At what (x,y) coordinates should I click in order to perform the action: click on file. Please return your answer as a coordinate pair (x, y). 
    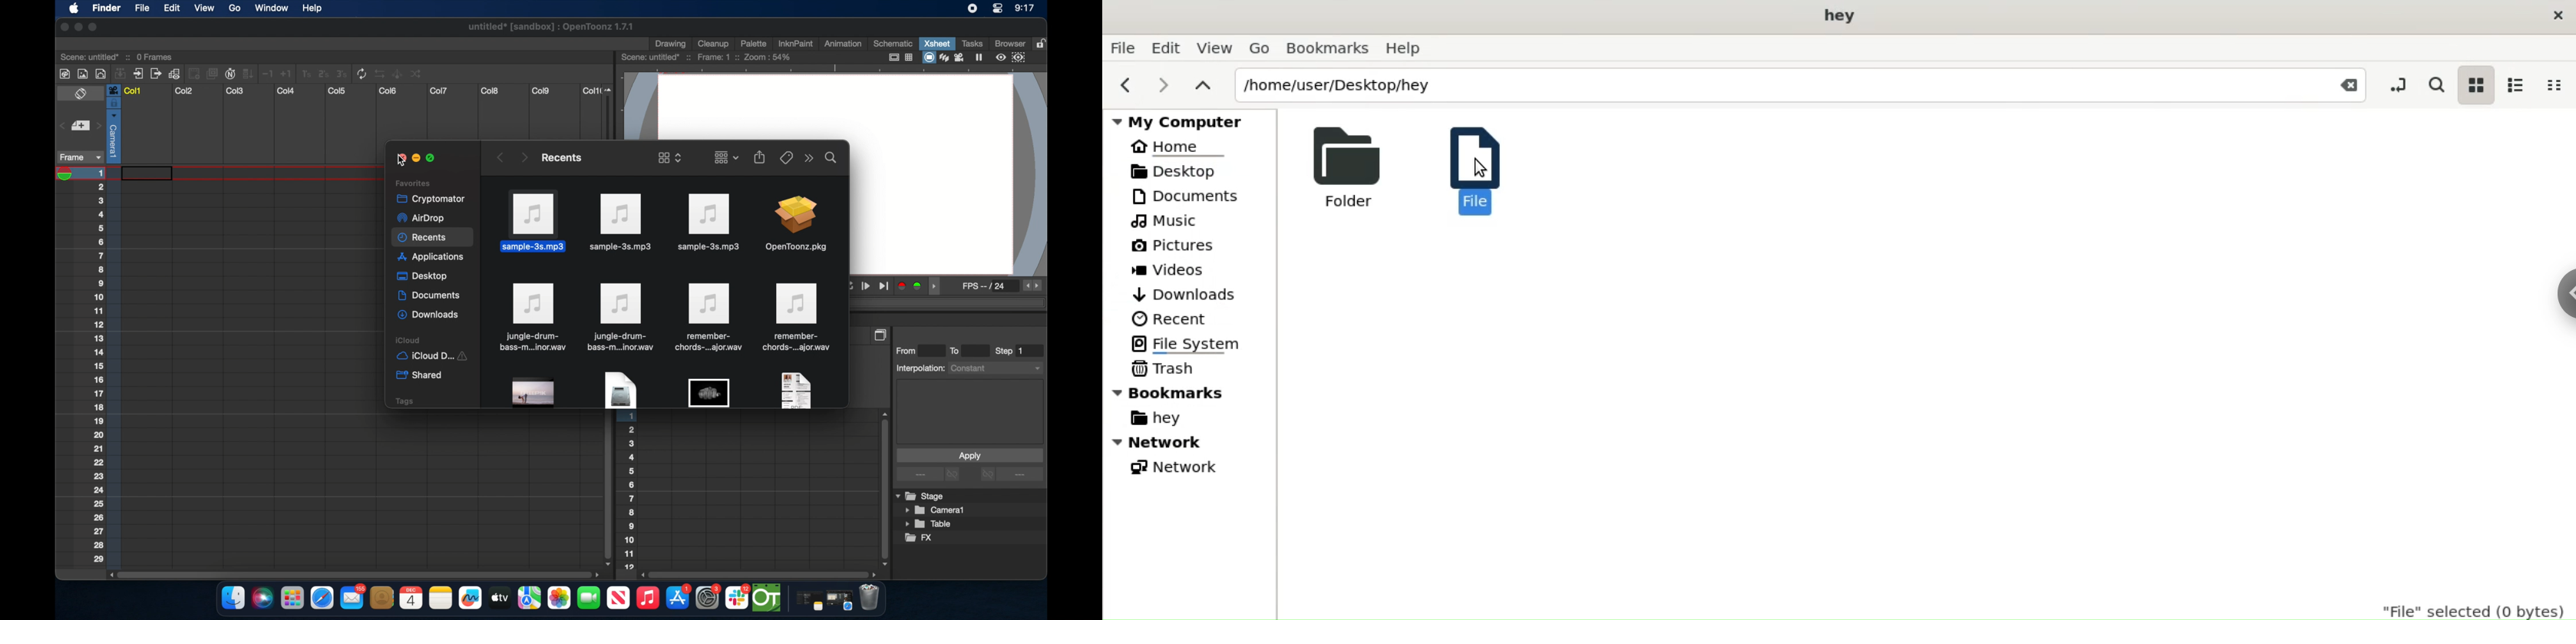
    Looking at the image, I should click on (532, 317).